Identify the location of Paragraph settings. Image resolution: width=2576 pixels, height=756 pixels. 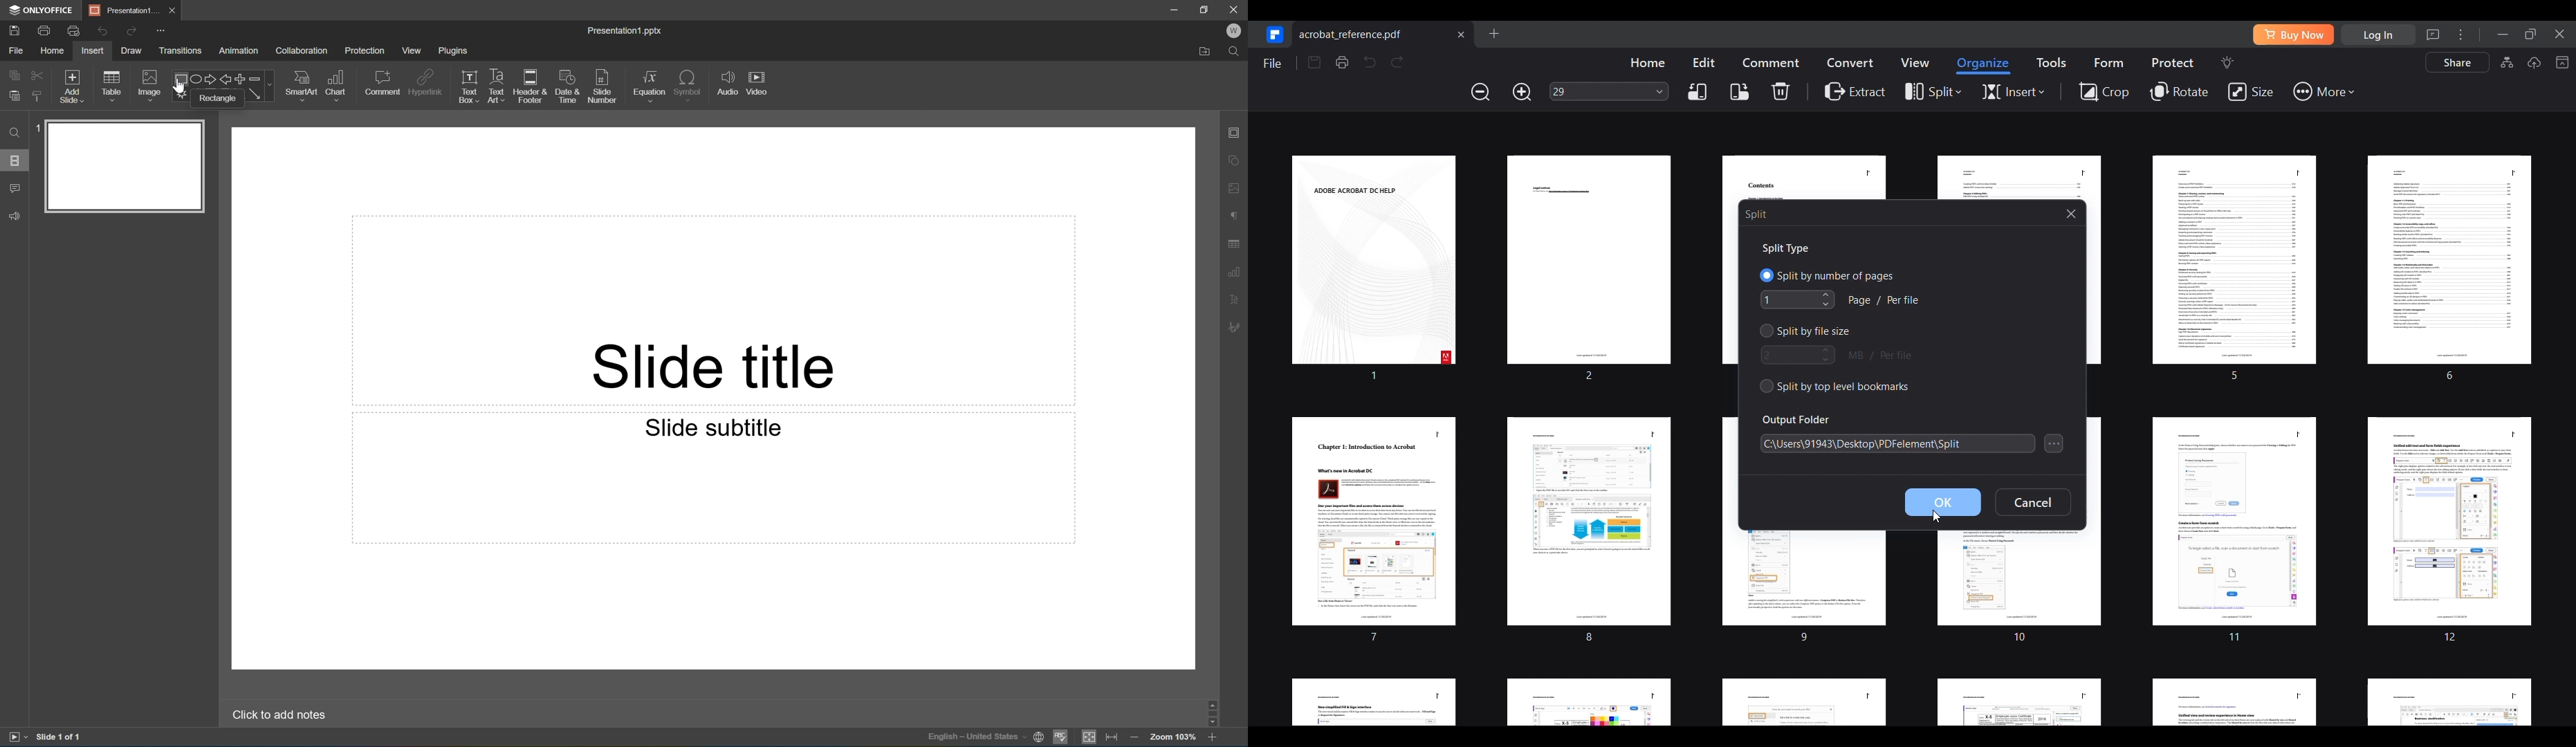
(1237, 216).